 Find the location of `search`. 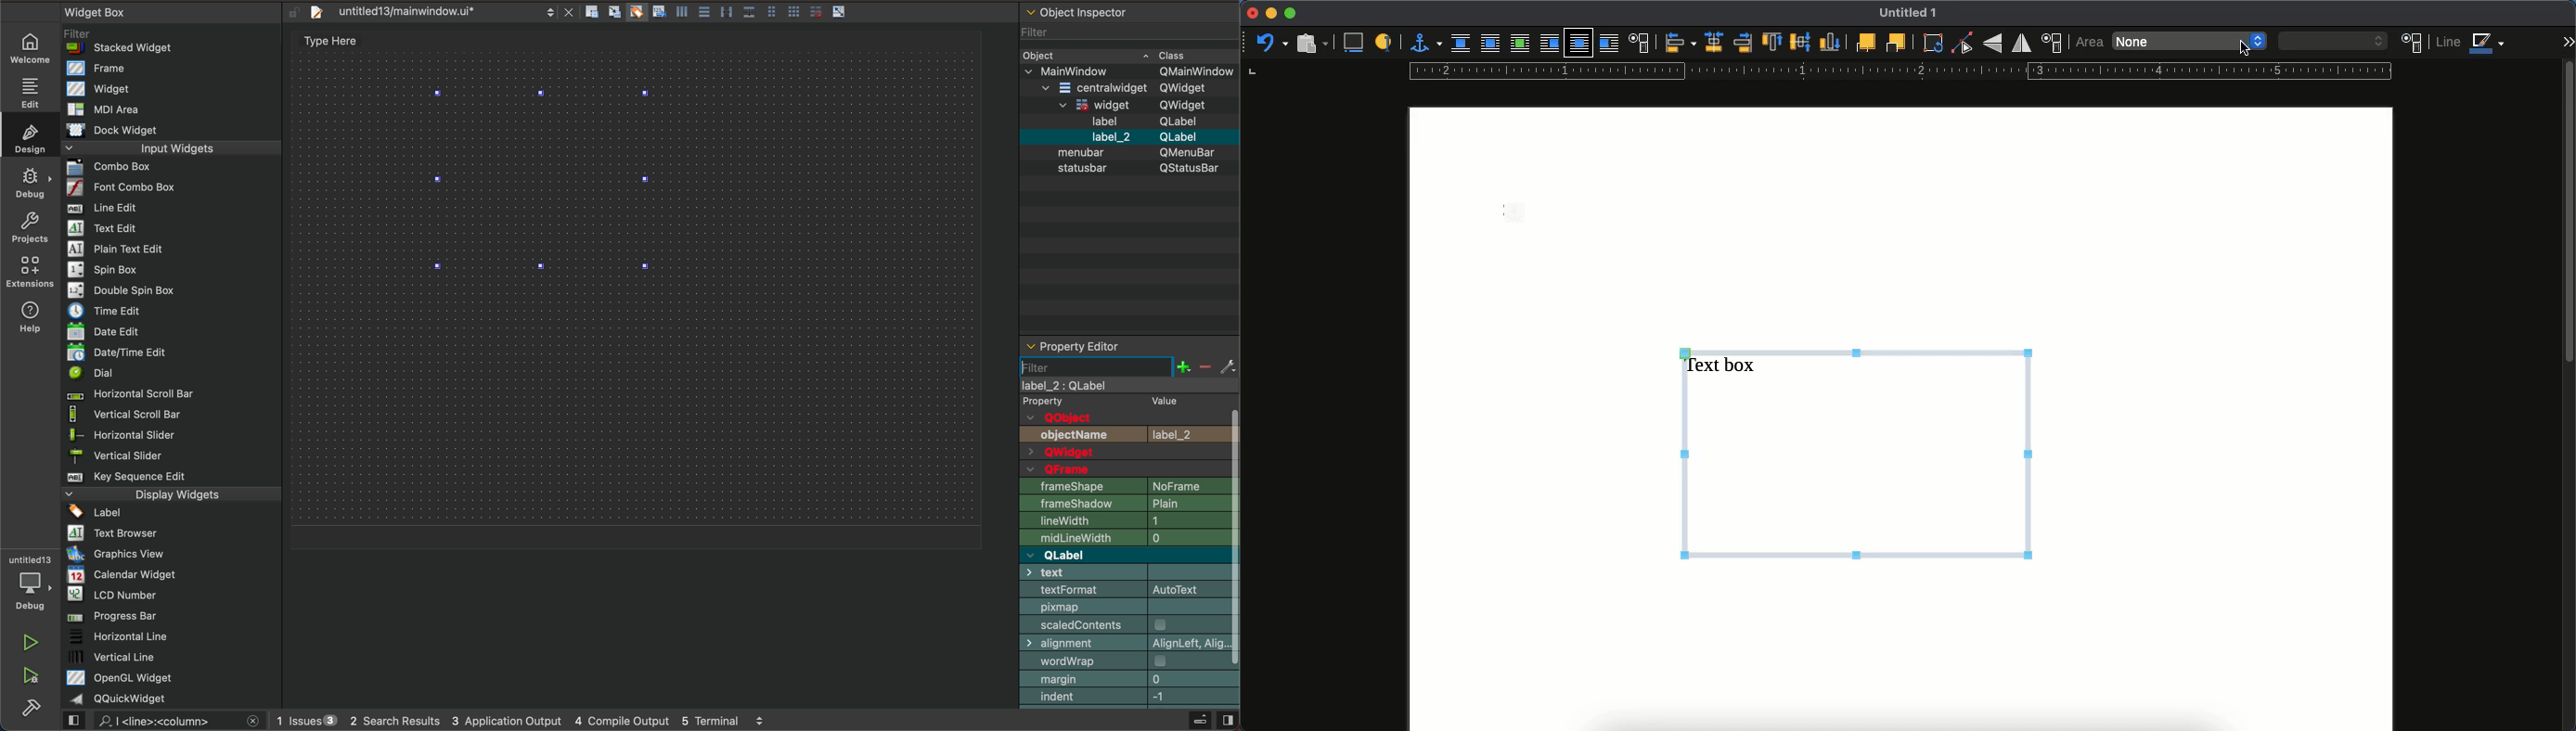

search is located at coordinates (168, 721).